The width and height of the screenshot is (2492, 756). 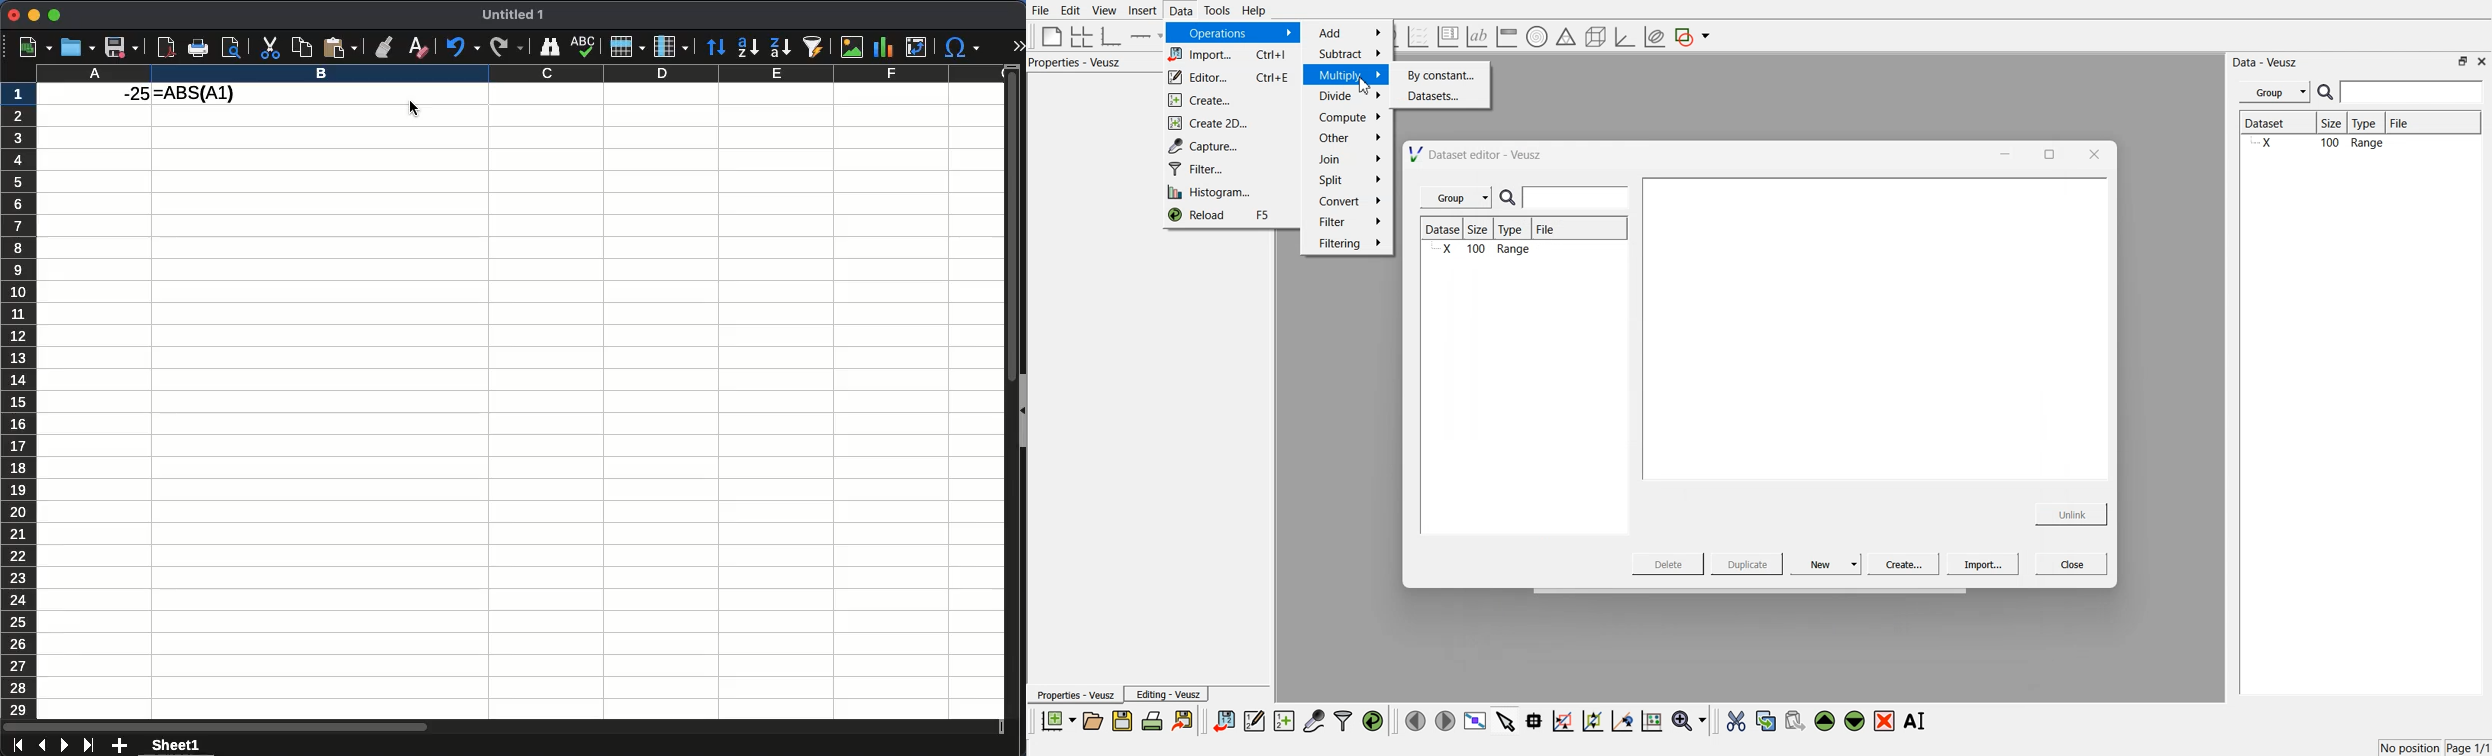 I want to click on Editing - Veusz, so click(x=1168, y=694).